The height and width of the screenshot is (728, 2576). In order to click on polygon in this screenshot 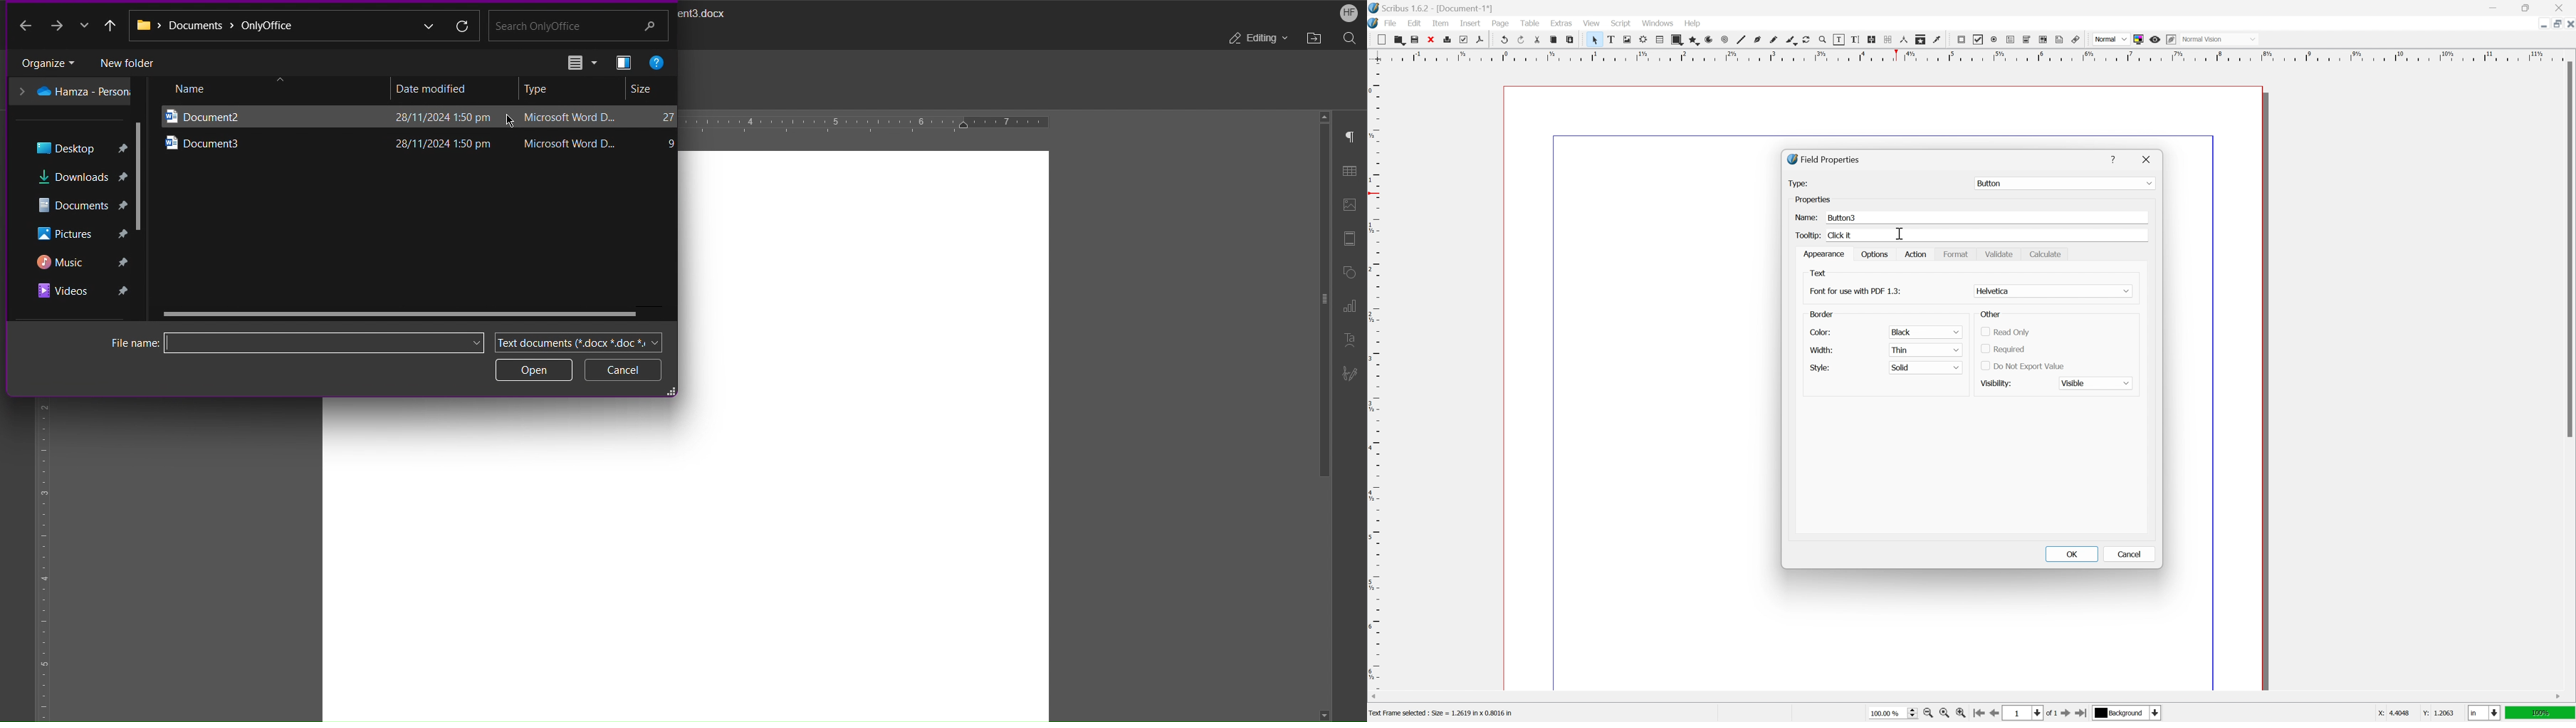, I will do `click(1693, 40)`.